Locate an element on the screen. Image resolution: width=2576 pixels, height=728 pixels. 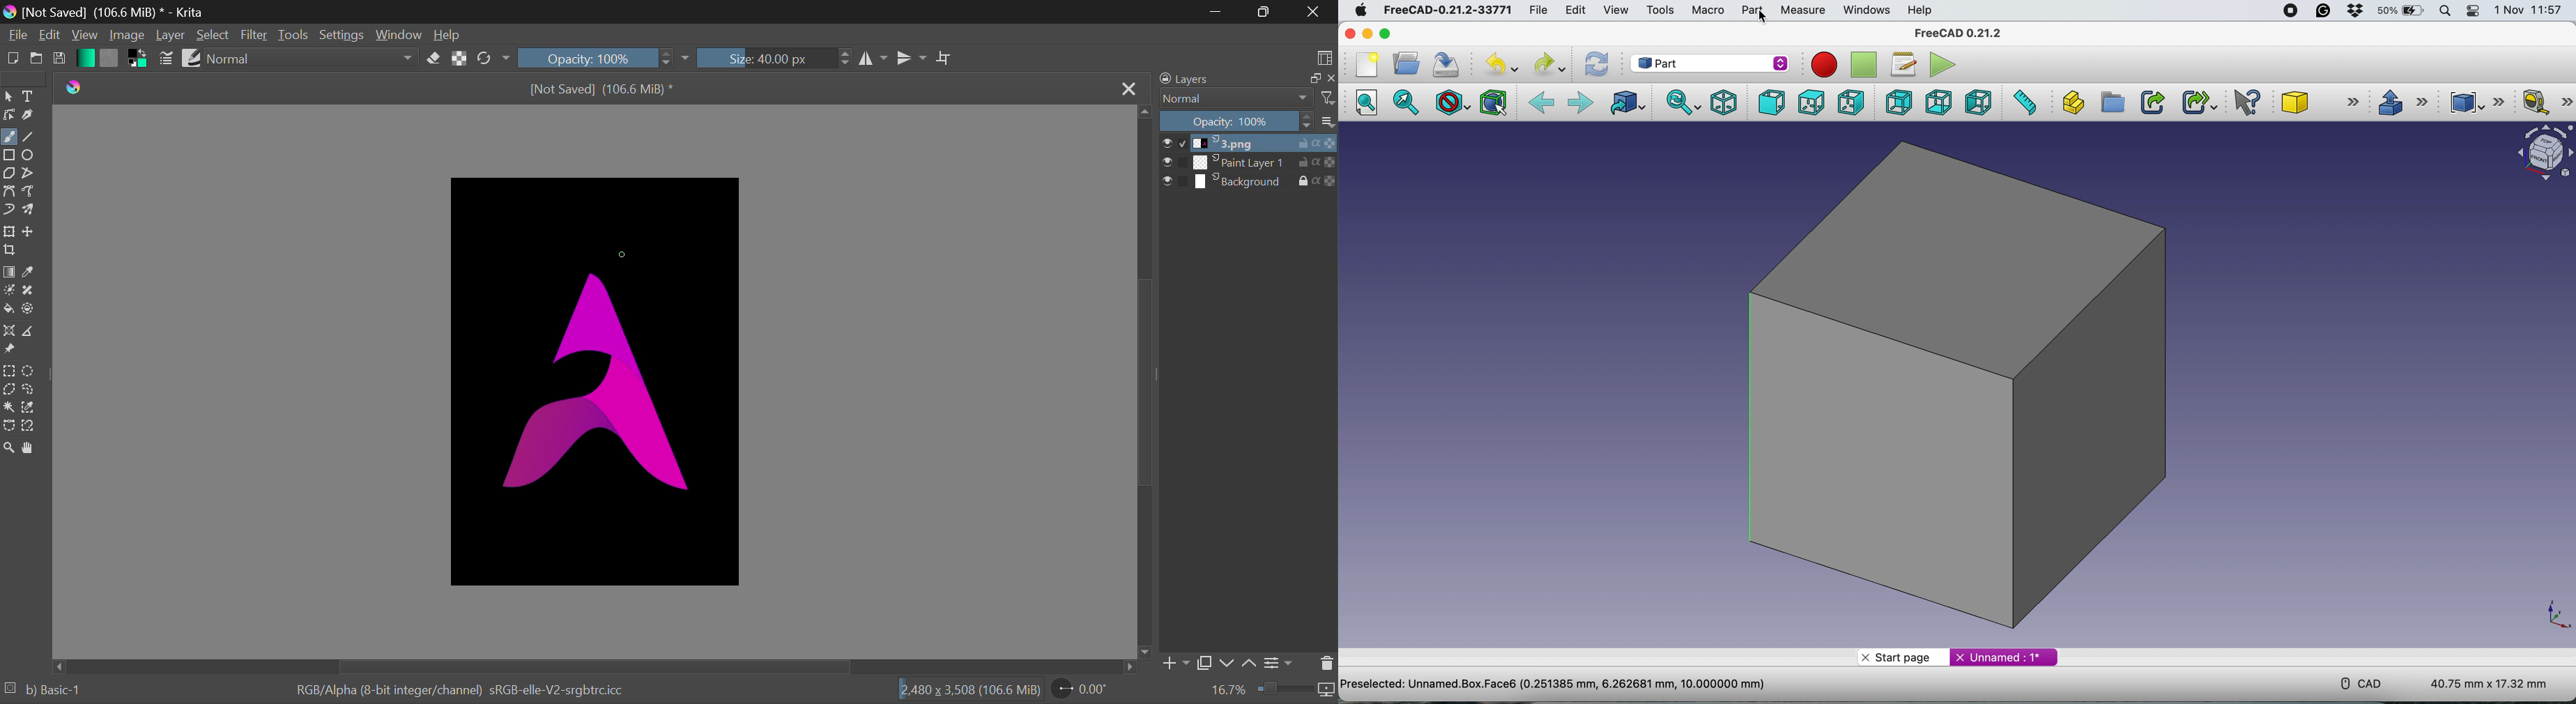
Rectangle Selection is located at coordinates (8, 371).